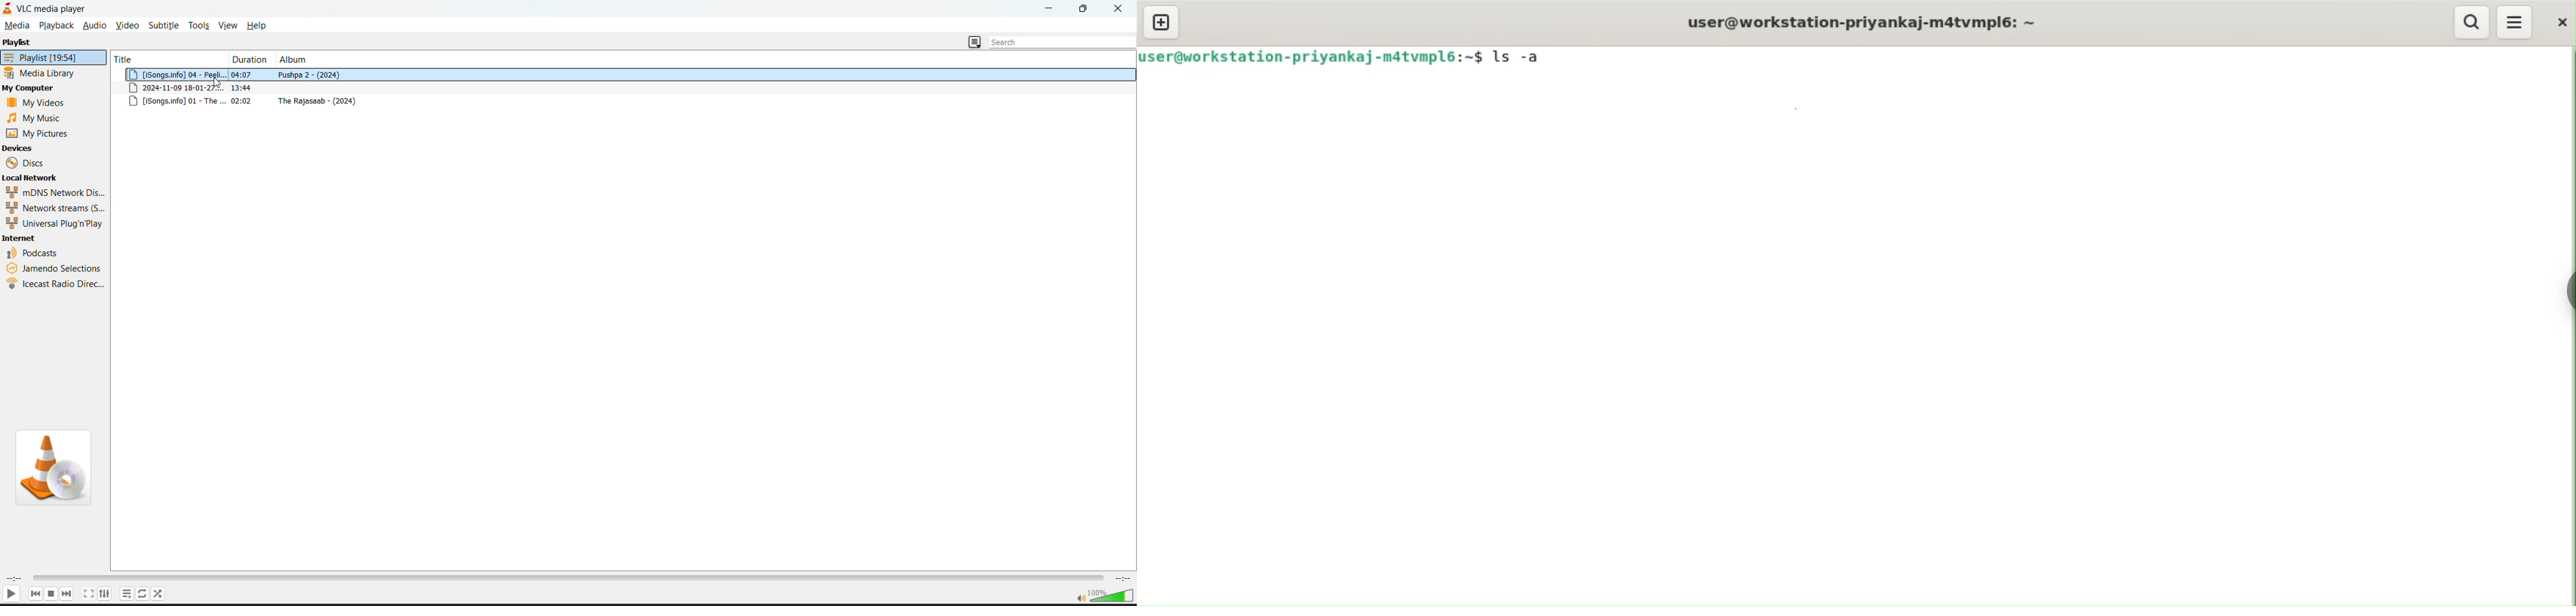 This screenshot has height=616, width=2576. I want to click on track slider, so click(567, 579).